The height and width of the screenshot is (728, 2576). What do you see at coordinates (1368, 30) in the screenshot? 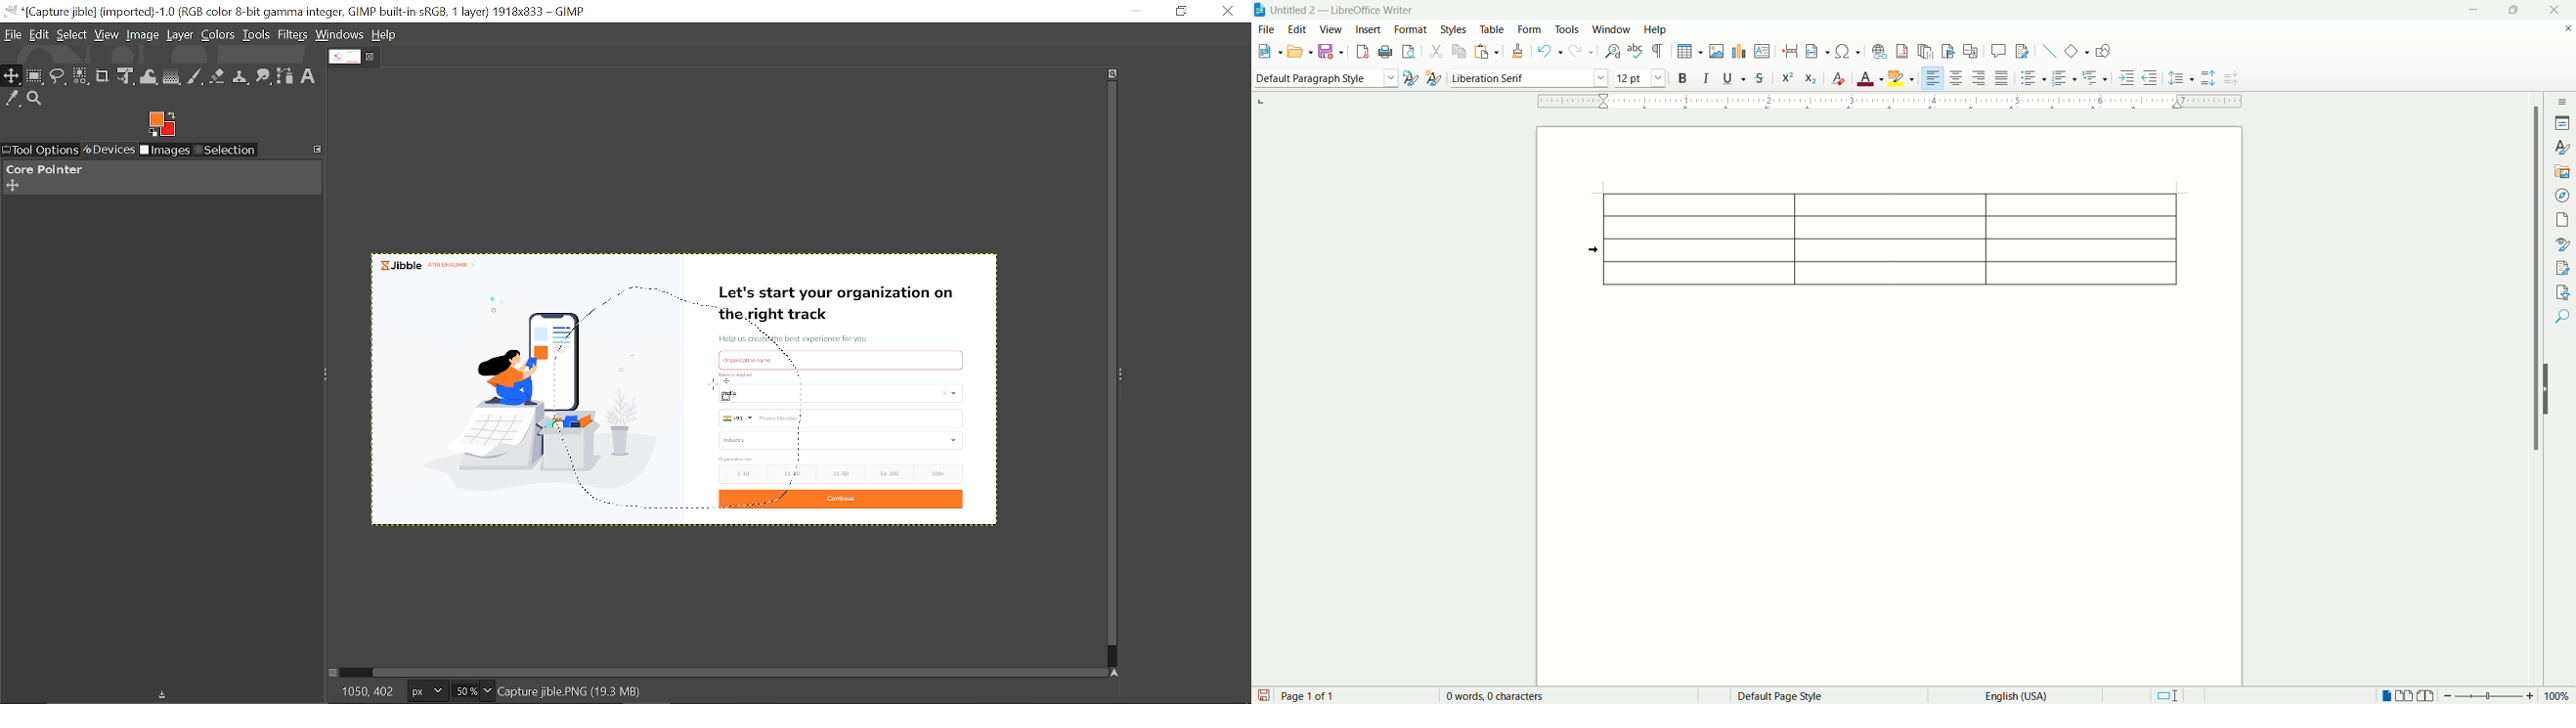
I see `insert` at bounding box center [1368, 30].